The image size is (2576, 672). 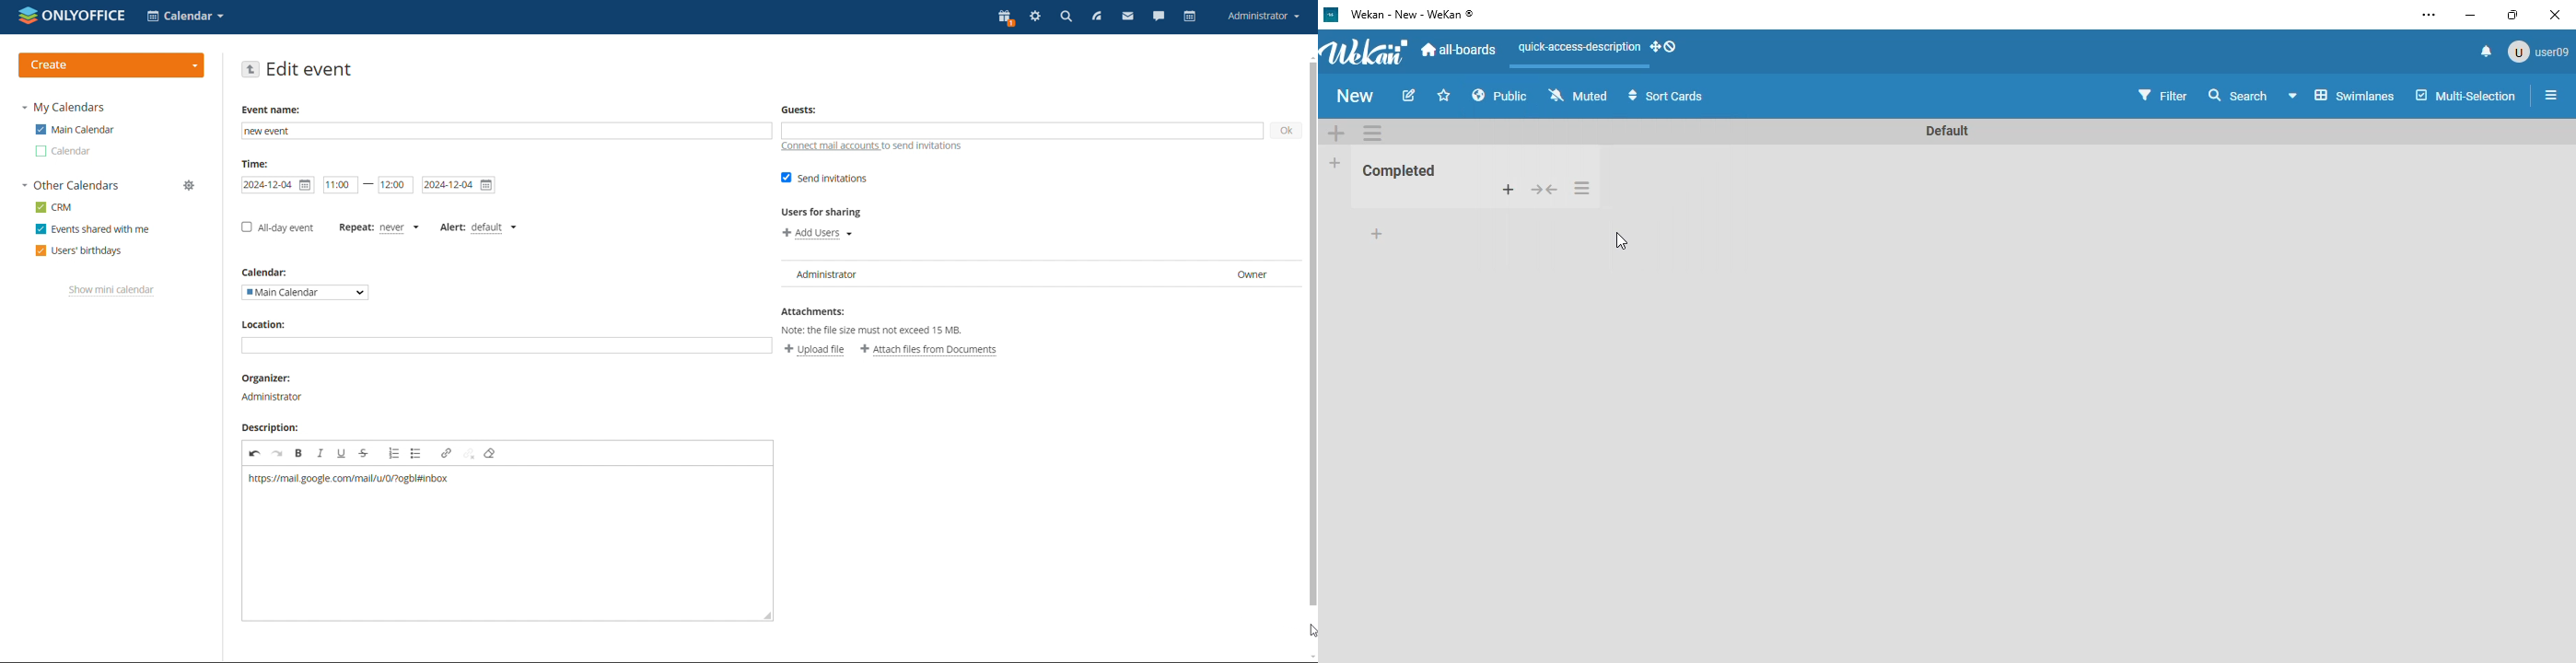 What do you see at coordinates (1579, 47) in the screenshot?
I see `quick-access-description` at bounding box center [1579, 47].